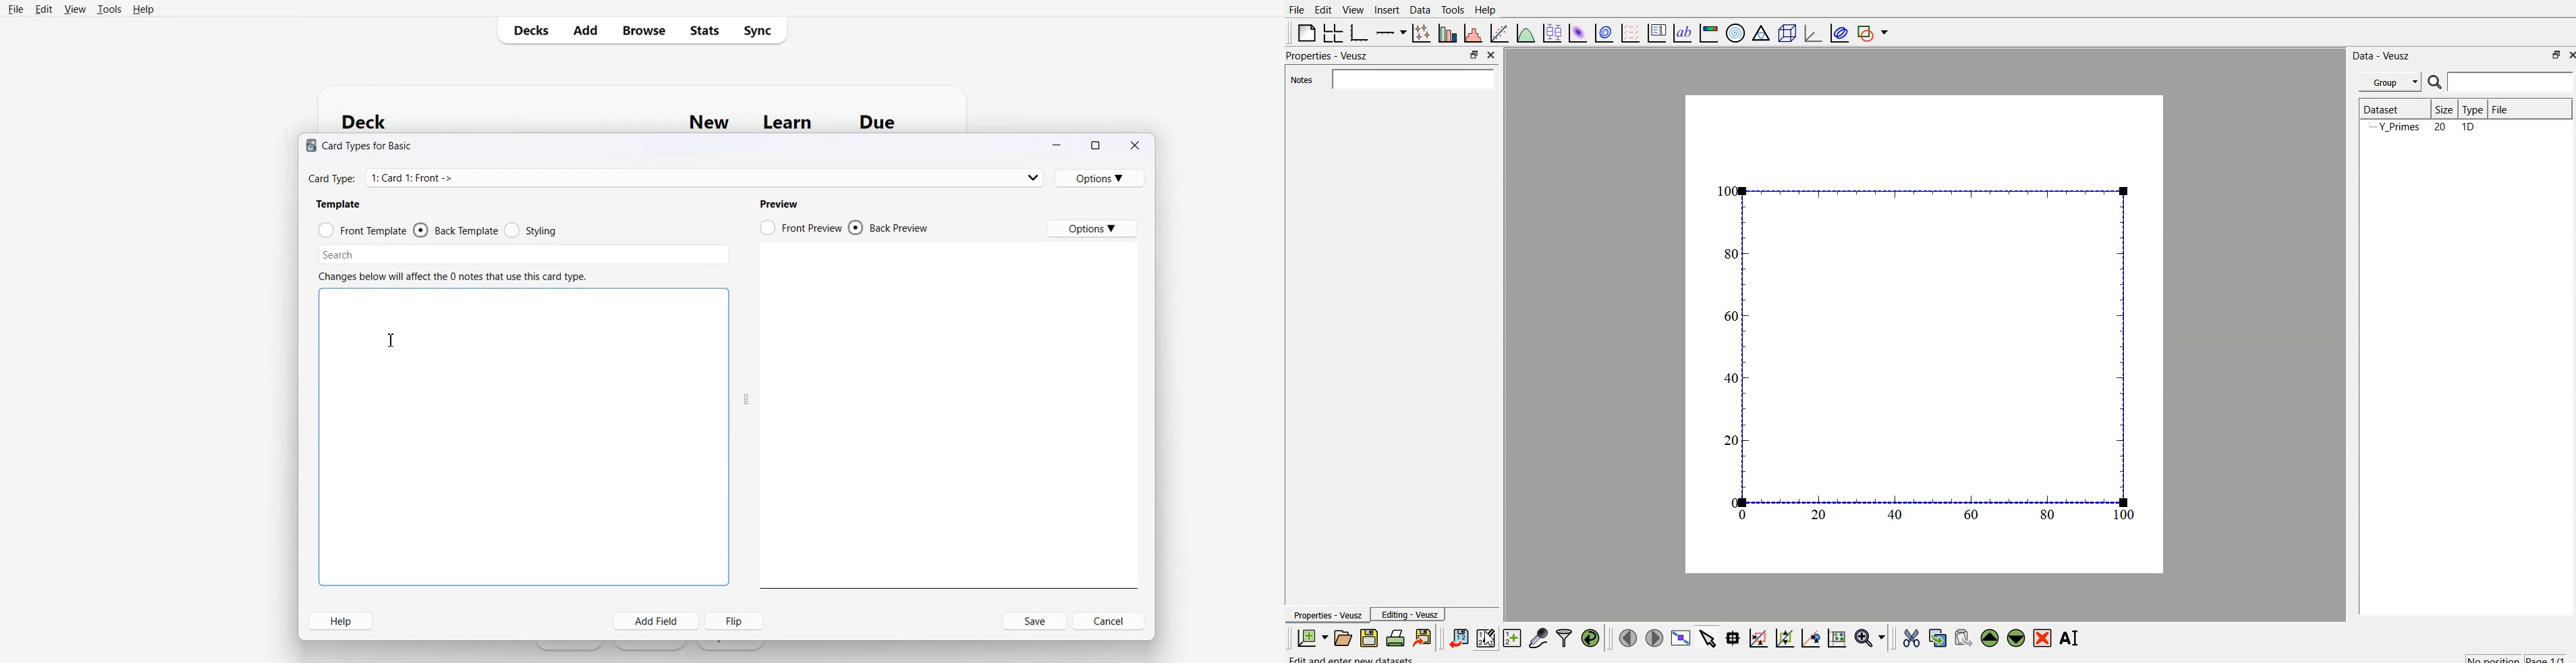  Describe the element at coordinates (790, 123) in the screenshot. I see `Learn` at that location.